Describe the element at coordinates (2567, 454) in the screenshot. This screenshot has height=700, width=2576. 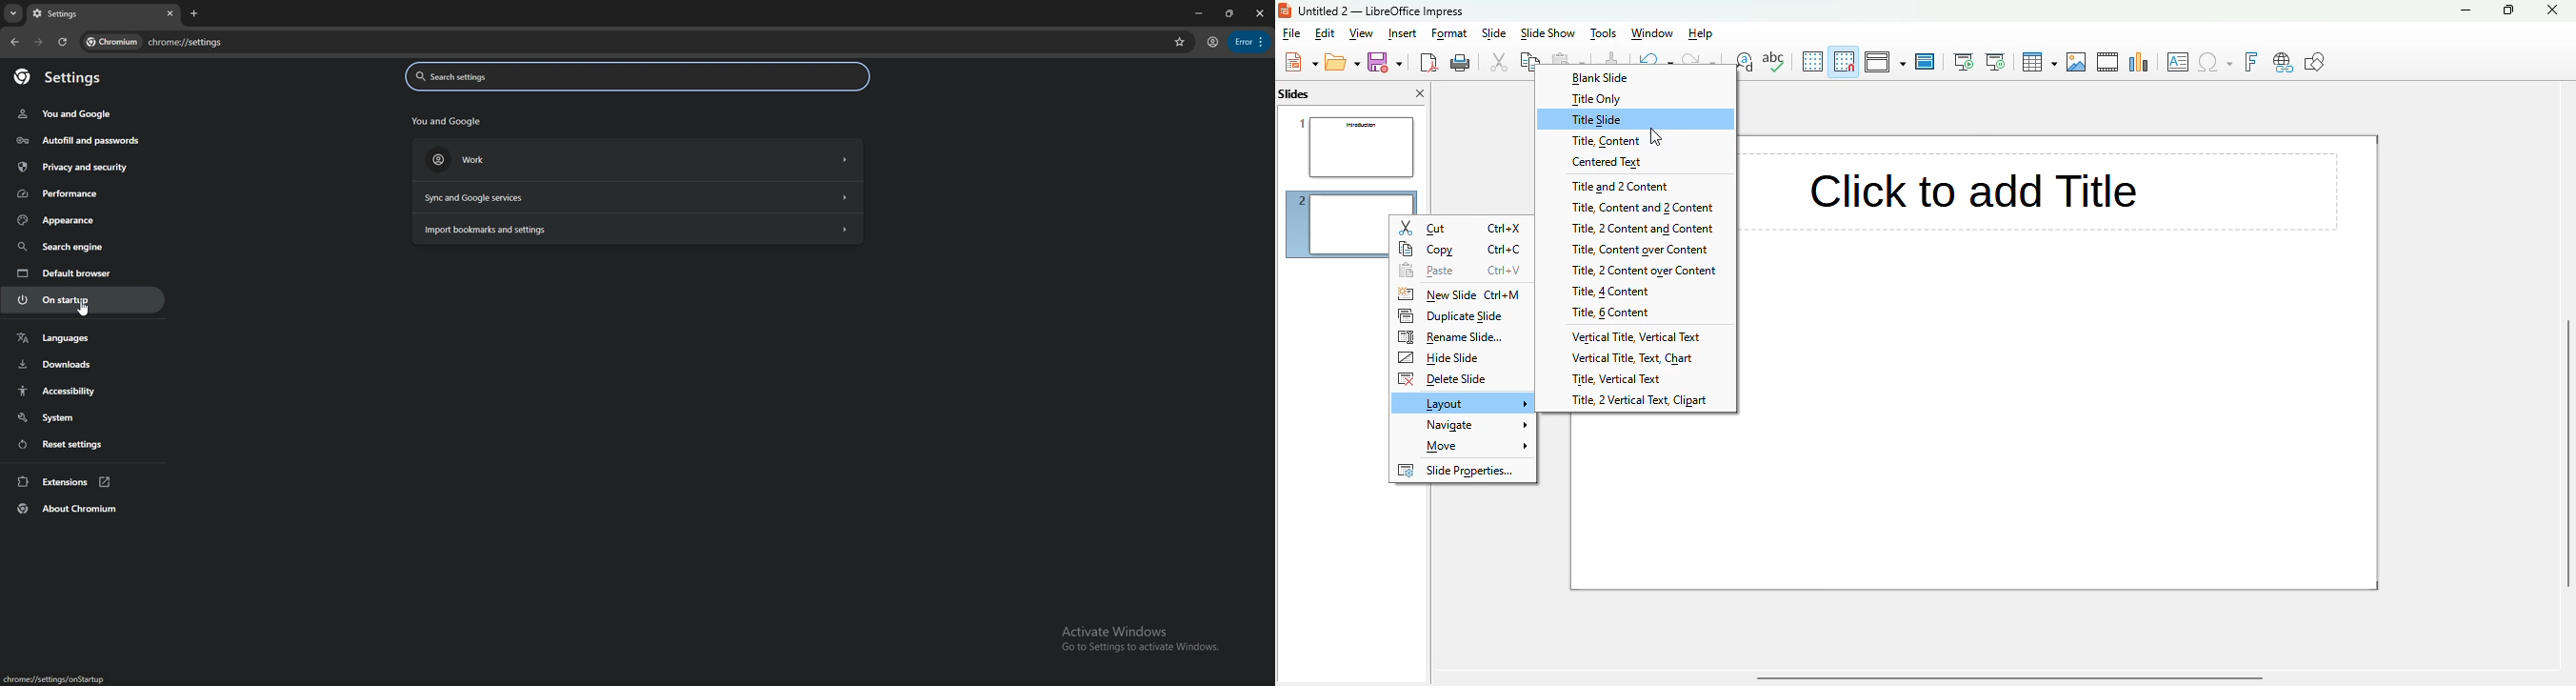
I see `vertical scrollbar` at that location.